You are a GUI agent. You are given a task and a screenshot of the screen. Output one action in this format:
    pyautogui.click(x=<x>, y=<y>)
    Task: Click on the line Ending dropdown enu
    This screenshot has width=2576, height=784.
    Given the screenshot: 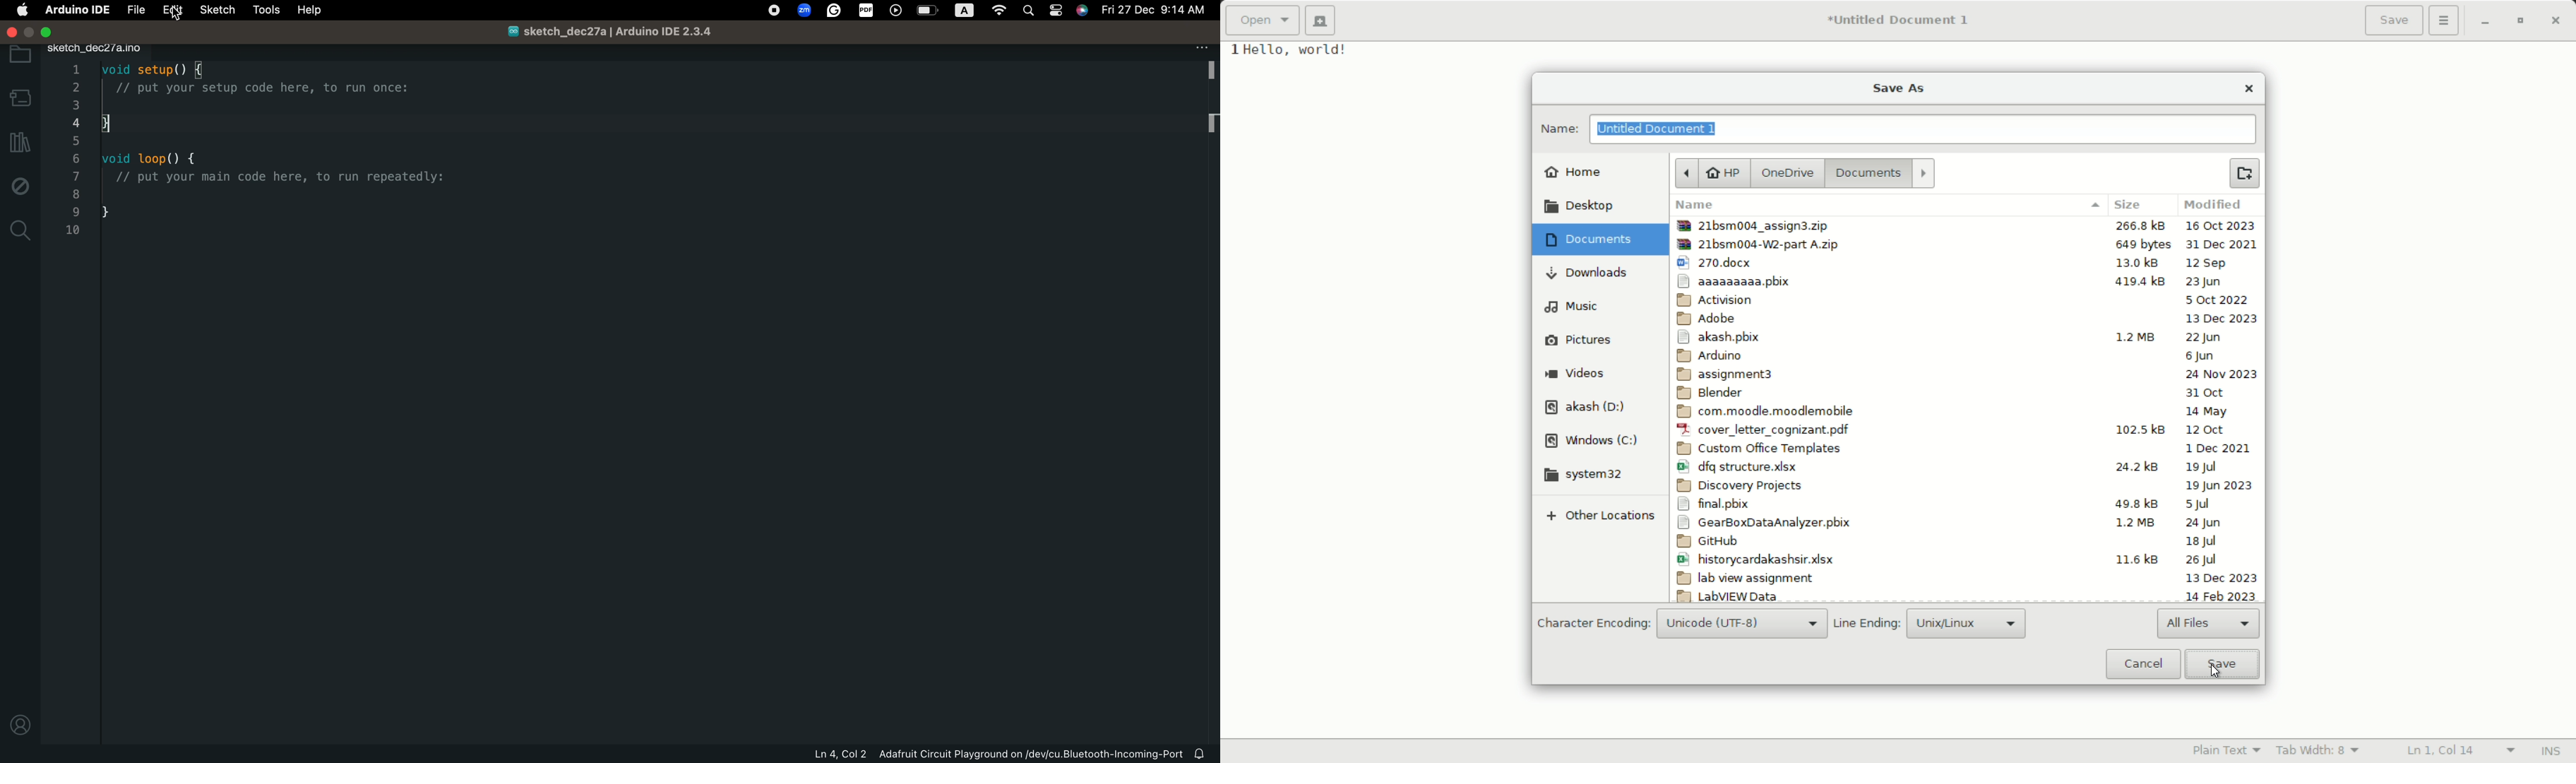 What is the action you would take?
    pyautogui.click(x=1964, y=622)
    